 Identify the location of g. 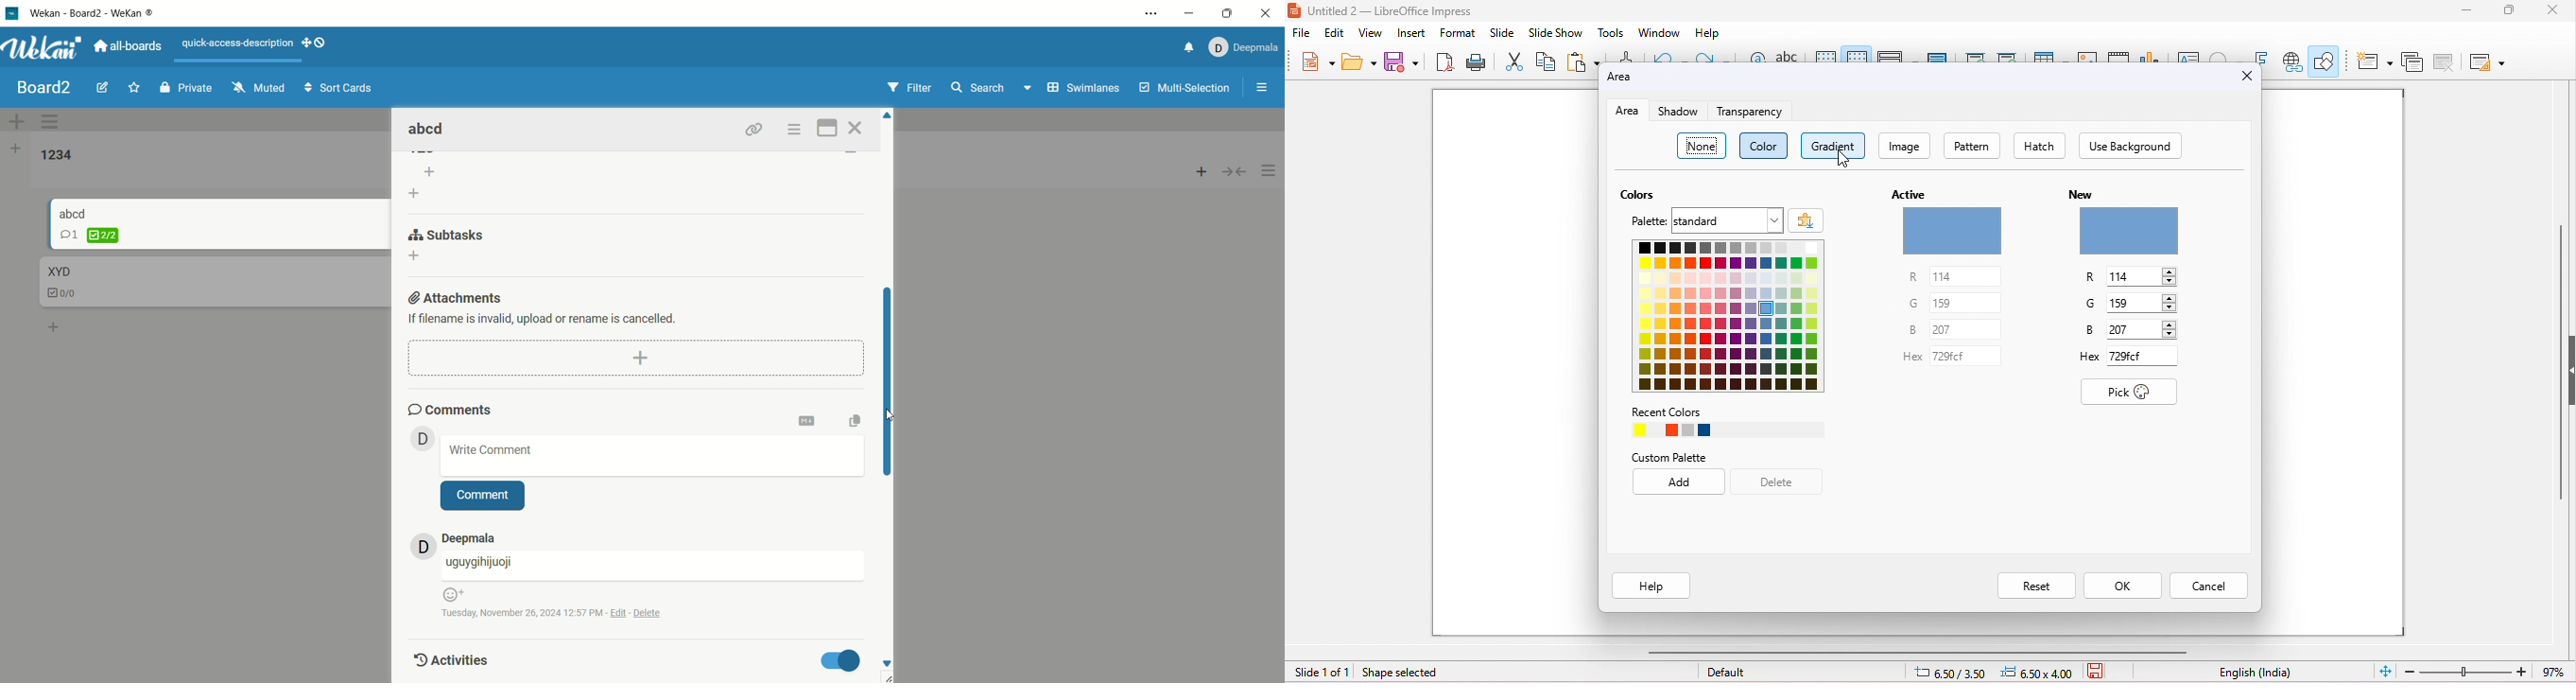
(2090, 304).